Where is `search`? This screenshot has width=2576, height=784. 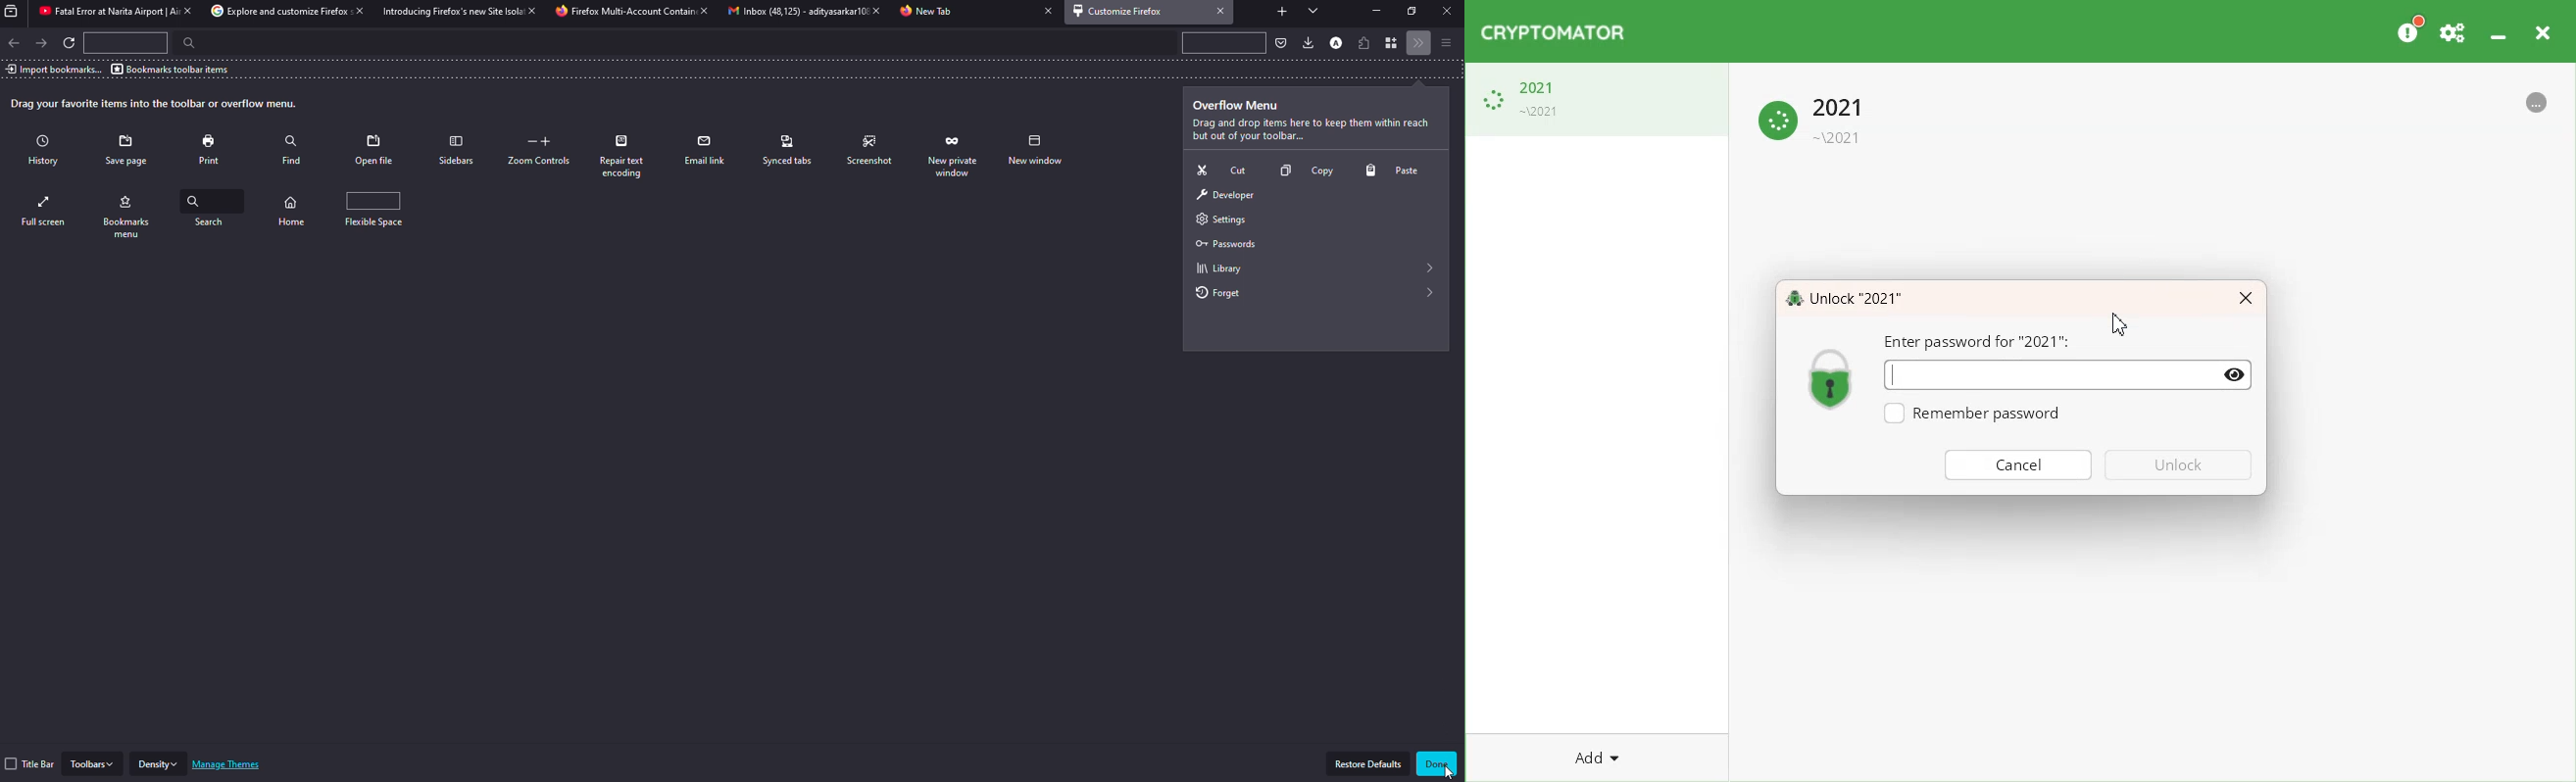
search is located at coordinates (184, 43).